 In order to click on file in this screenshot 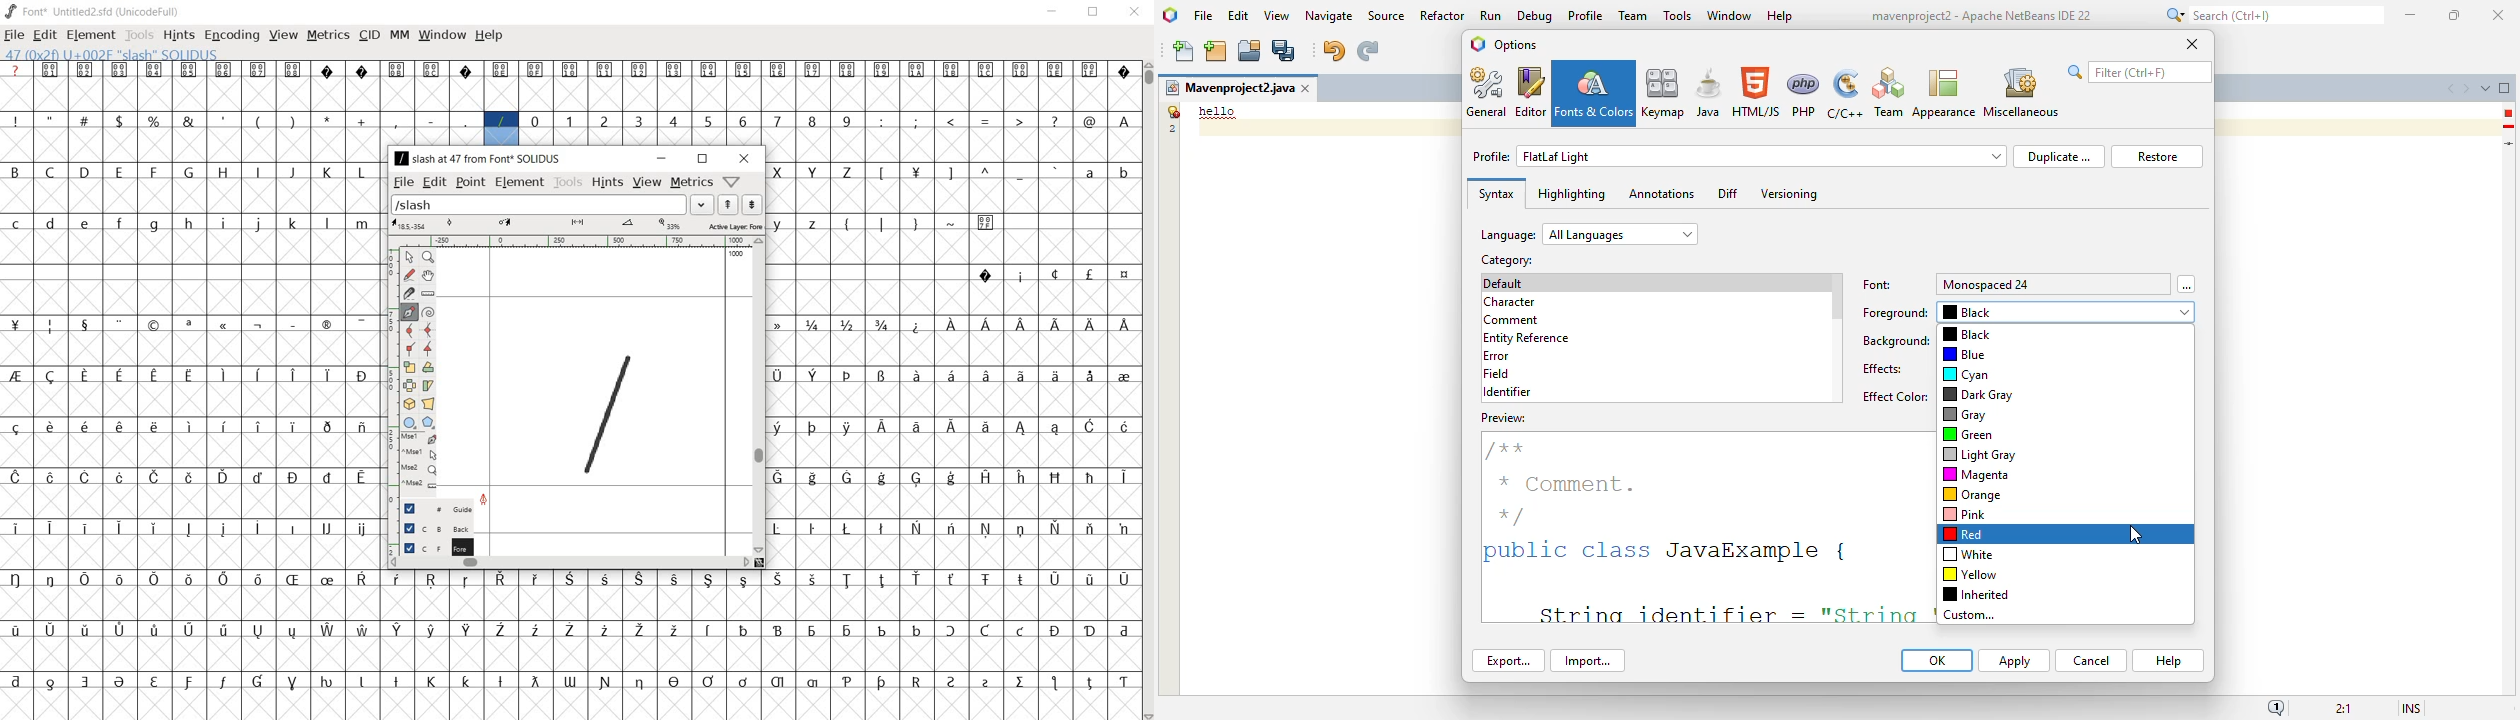, I will do `click(403, 182)`.